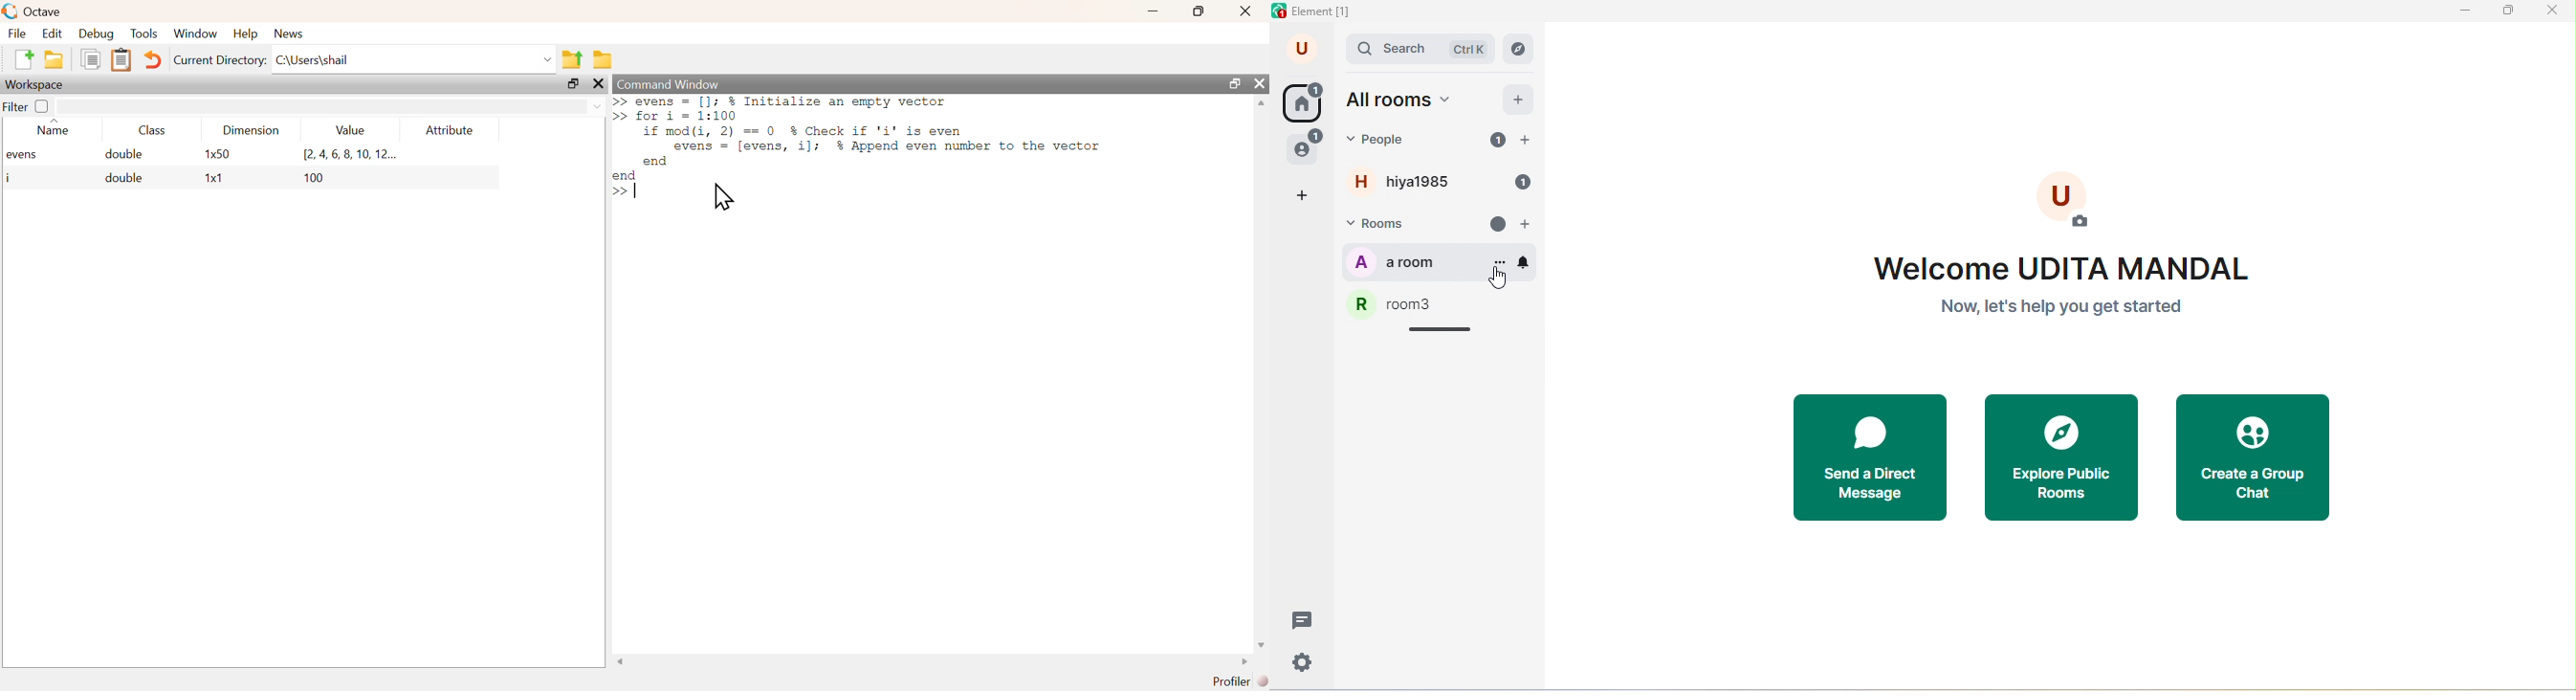 The width and height of the screenshot is (2576, 700). Describe the element at coordinates (42, 105) in the screenshot. I see `off` at that location.